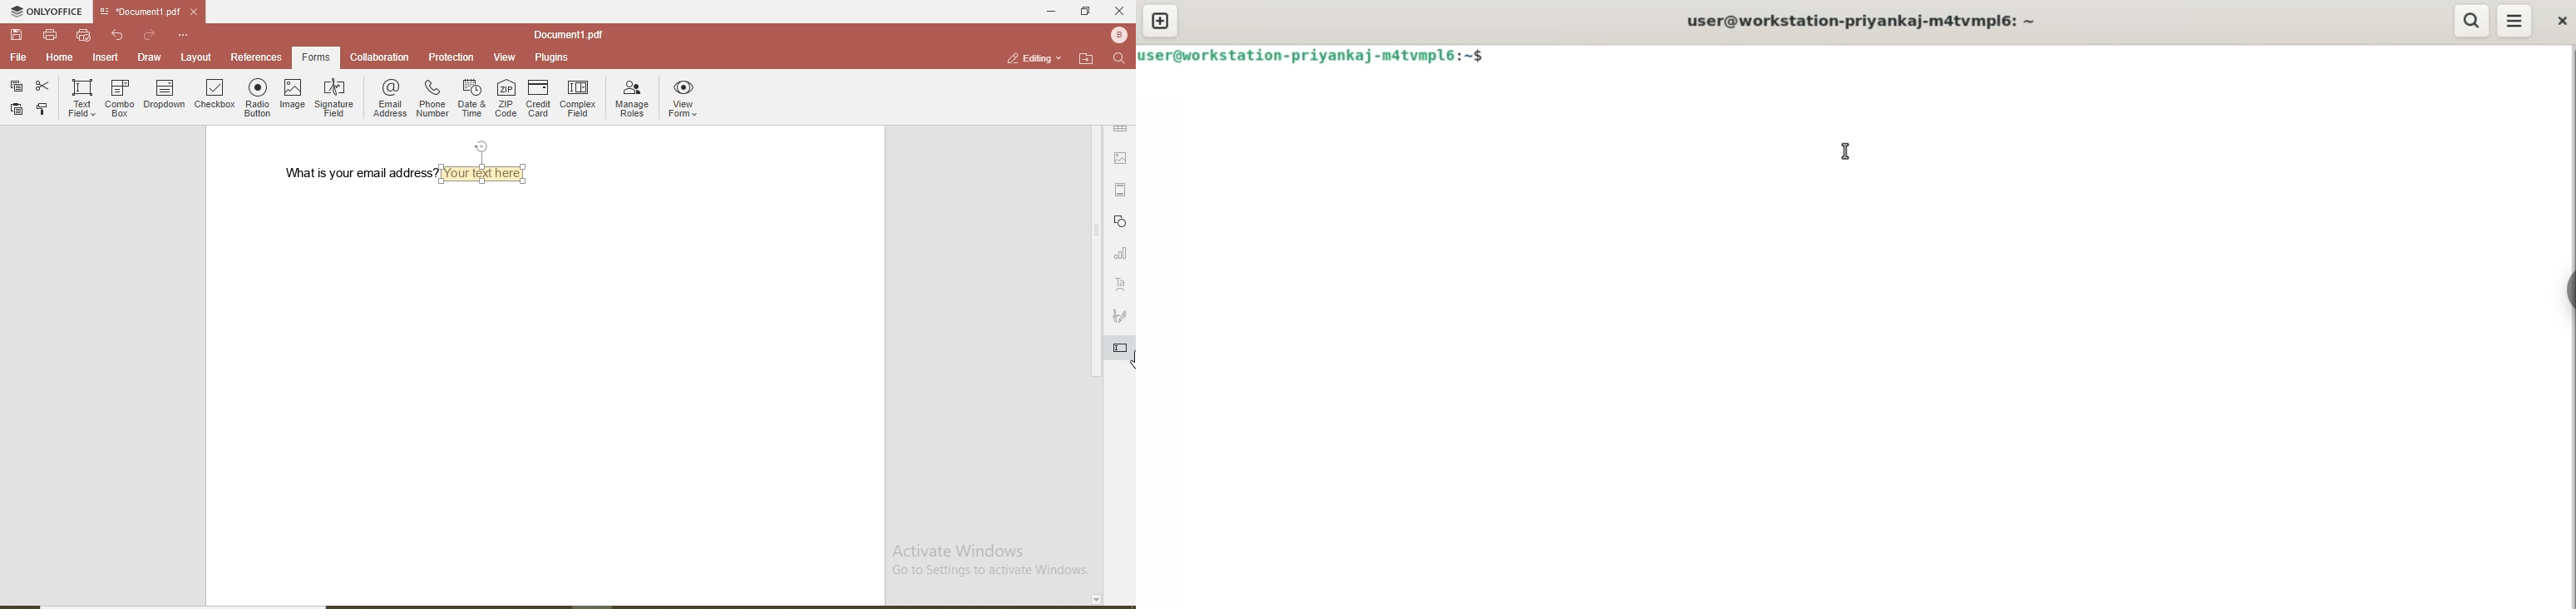  What do you see at coordinates (185, 34) in the screenshot?
I see `customise quick access toolbar` at bounding box center [185, 34].